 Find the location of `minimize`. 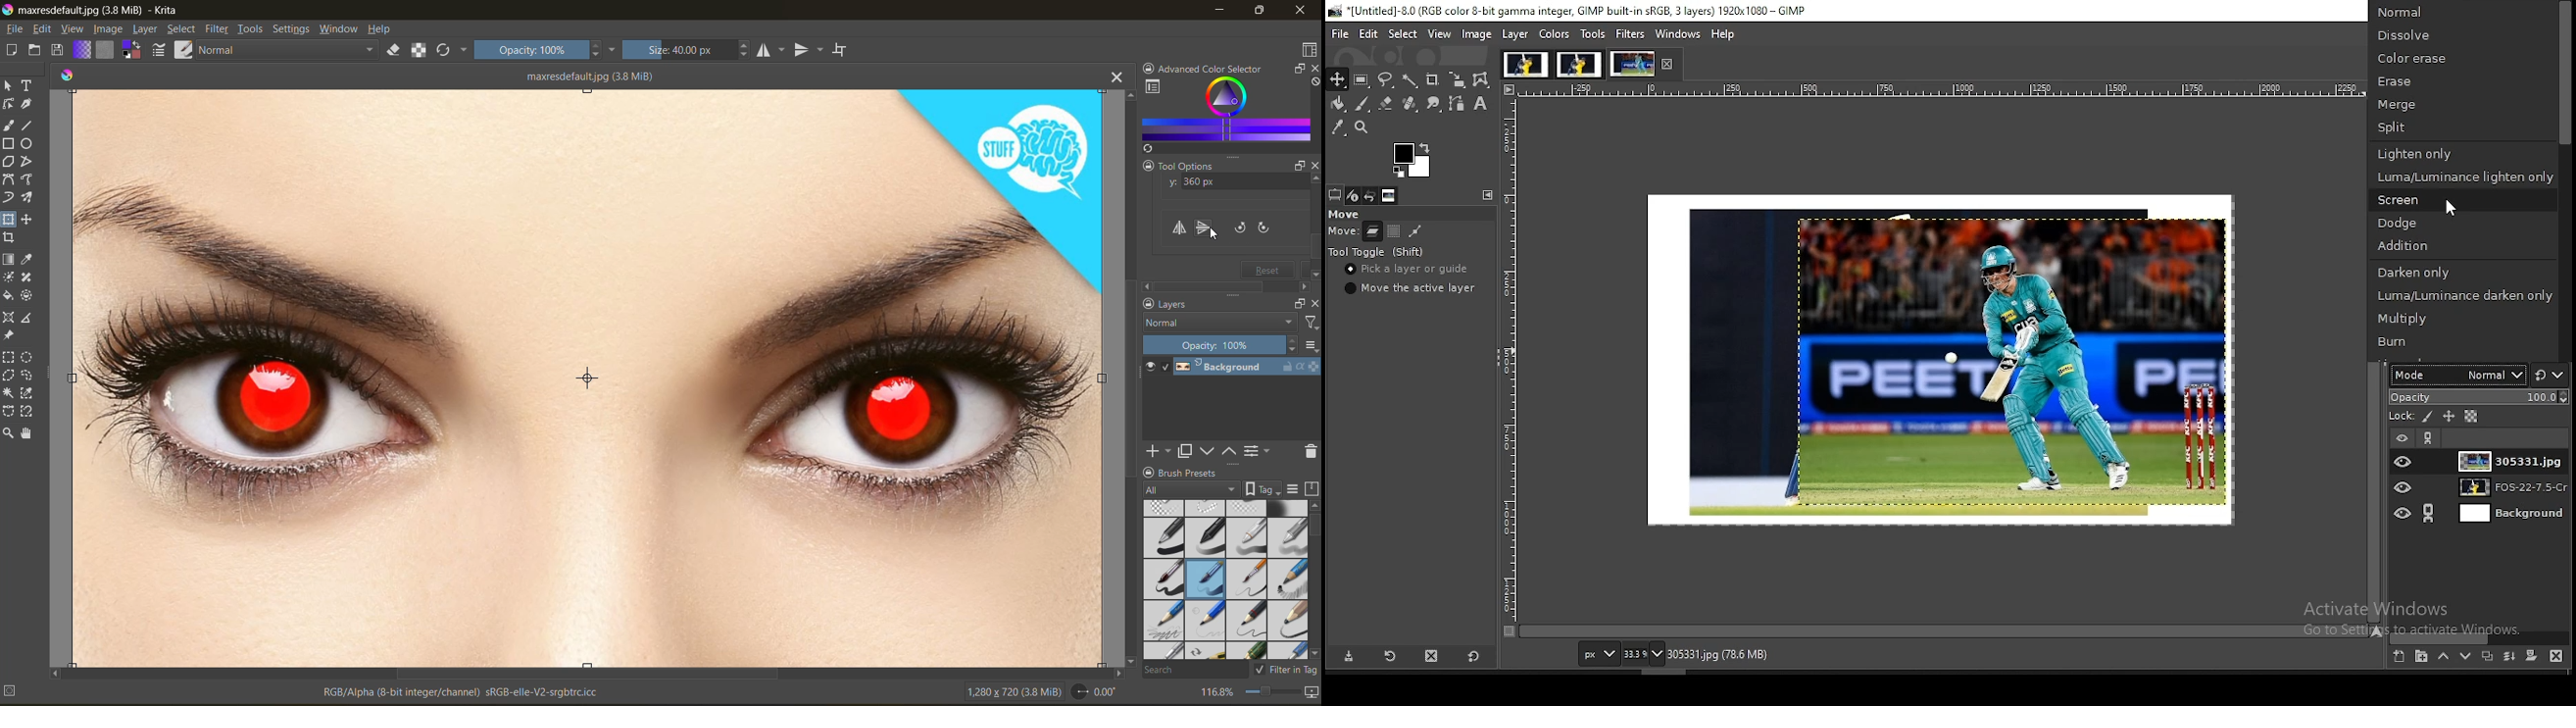

minimize is located at coordinates (1216, 12).